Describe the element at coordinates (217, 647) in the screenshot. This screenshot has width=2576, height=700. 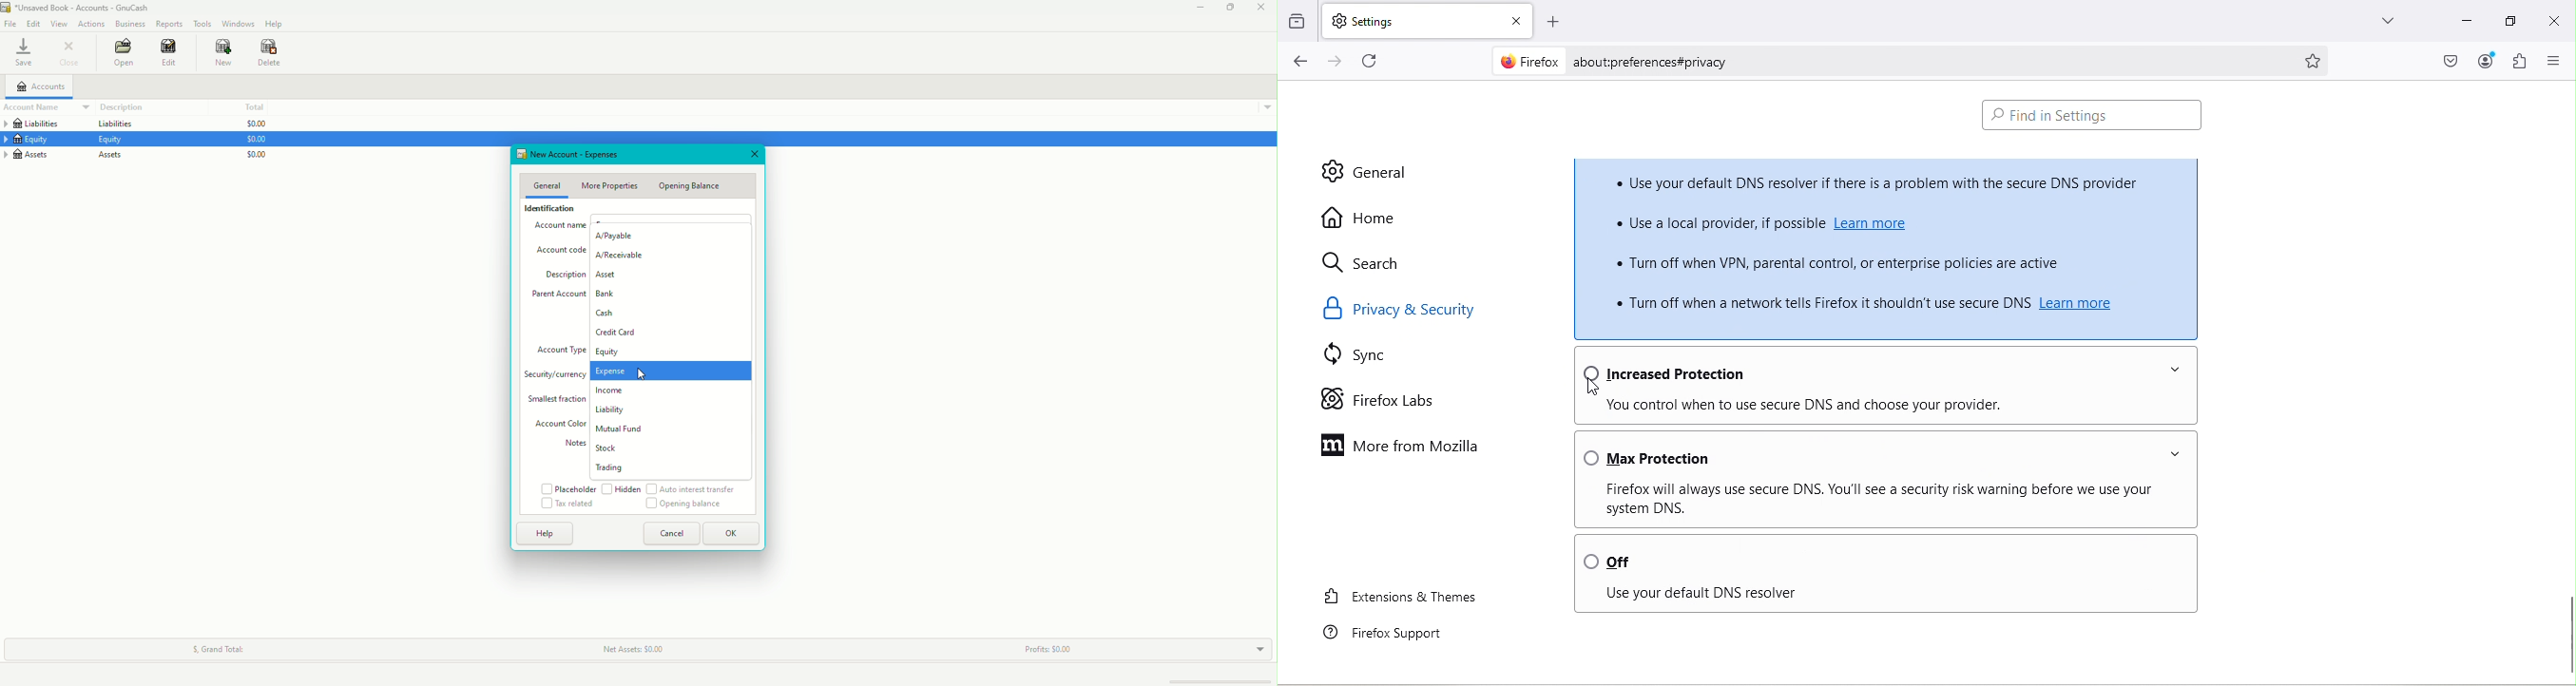
I see `Grand Total` at that location.